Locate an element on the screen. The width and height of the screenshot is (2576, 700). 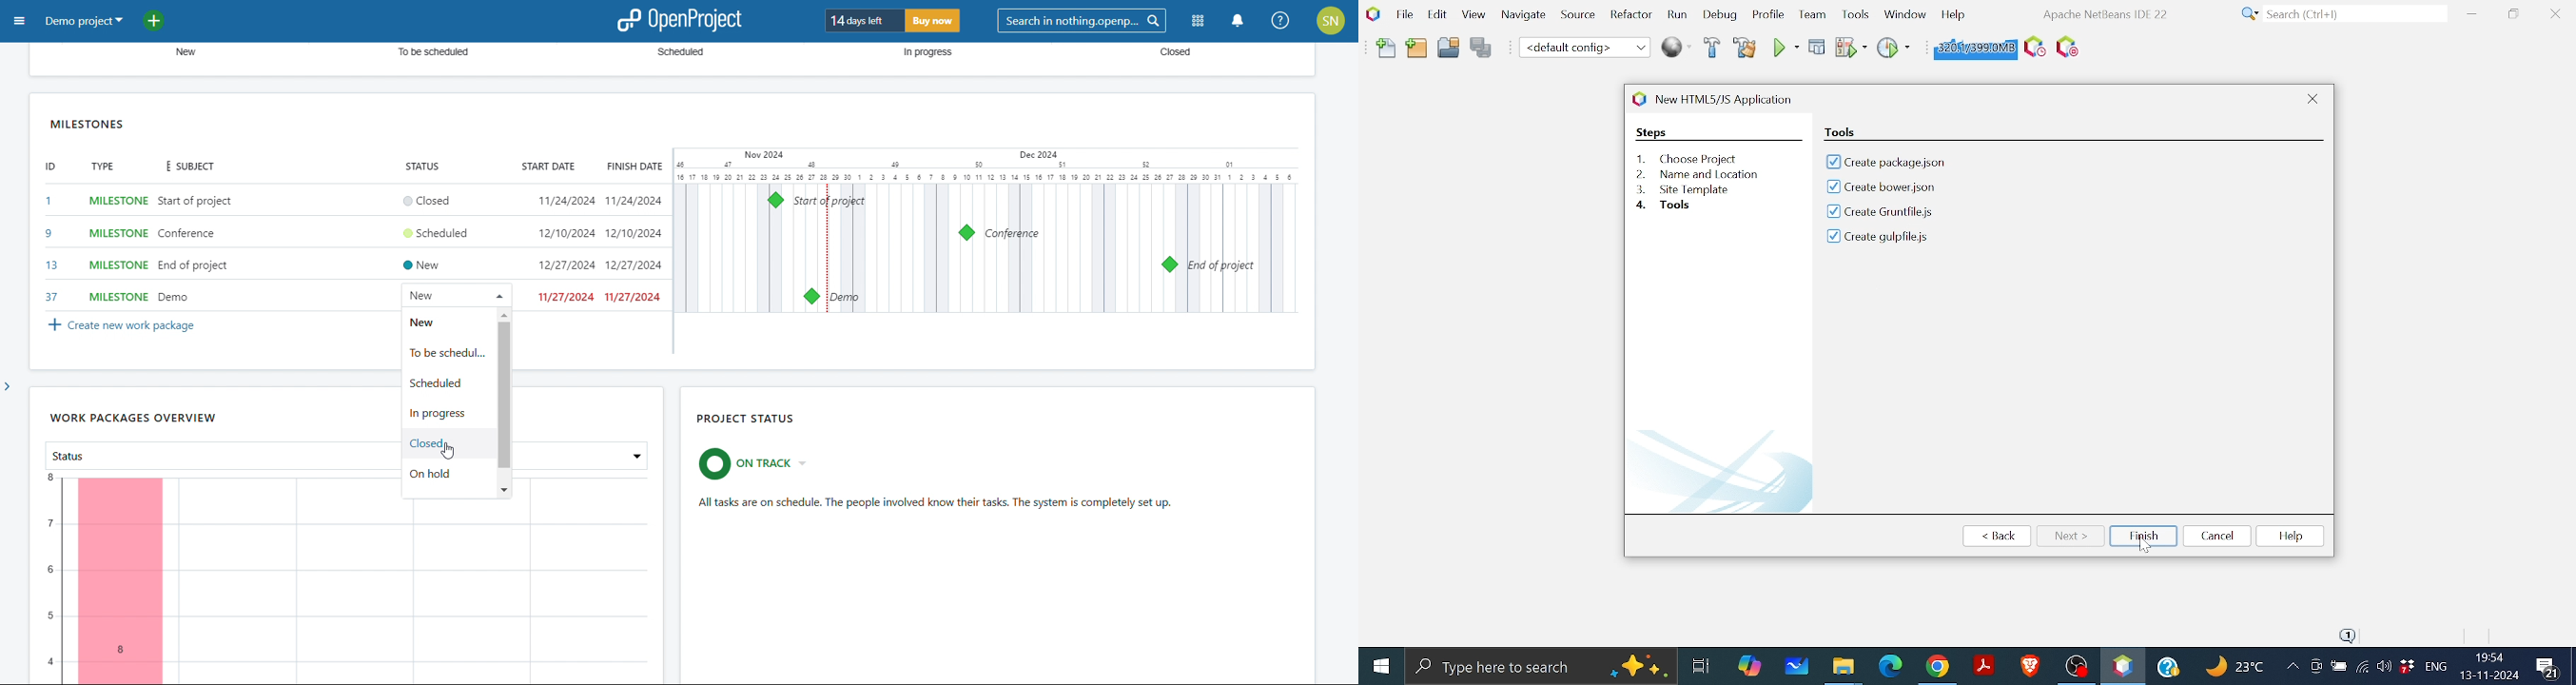
milestone 37 is located at coordinates (811, 296).